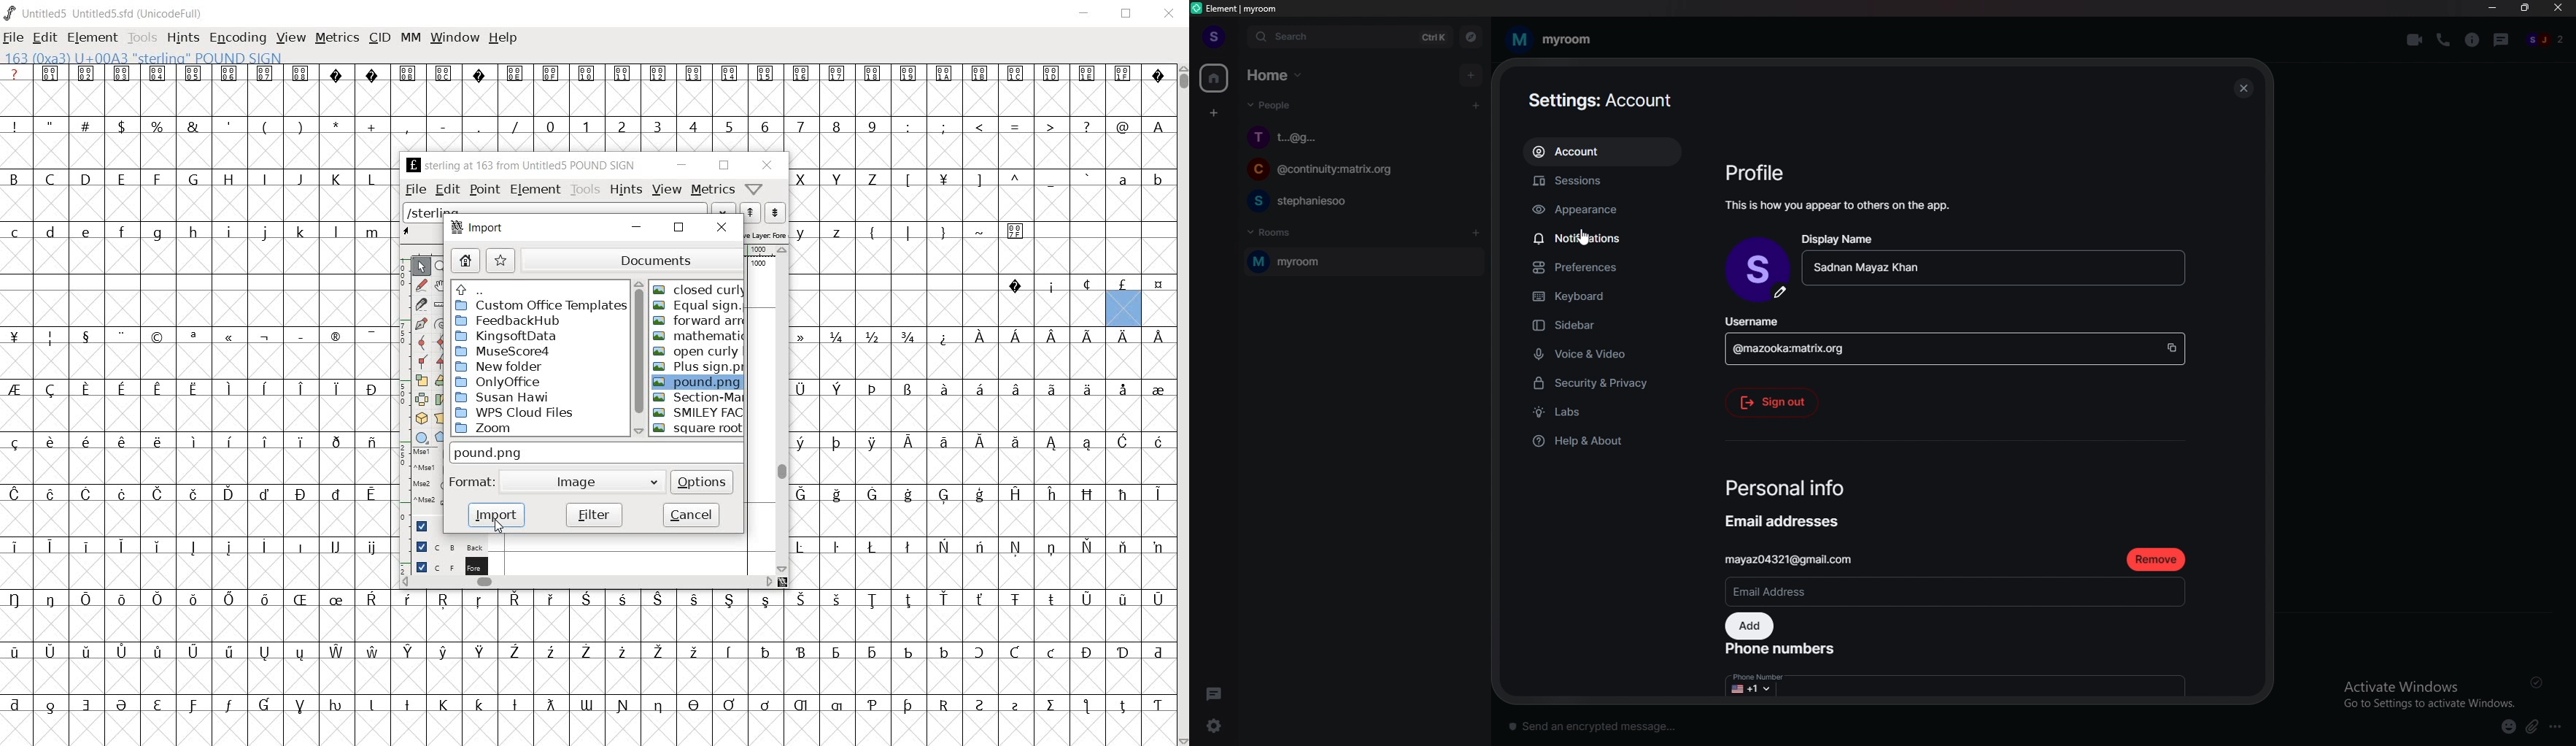 Image resolution: width=2576 pixels, height=756 pixels. What do you see at coordinates (1016, 706) in the screenshot?
I see `Symbol` at bounding box center [1016, 706].